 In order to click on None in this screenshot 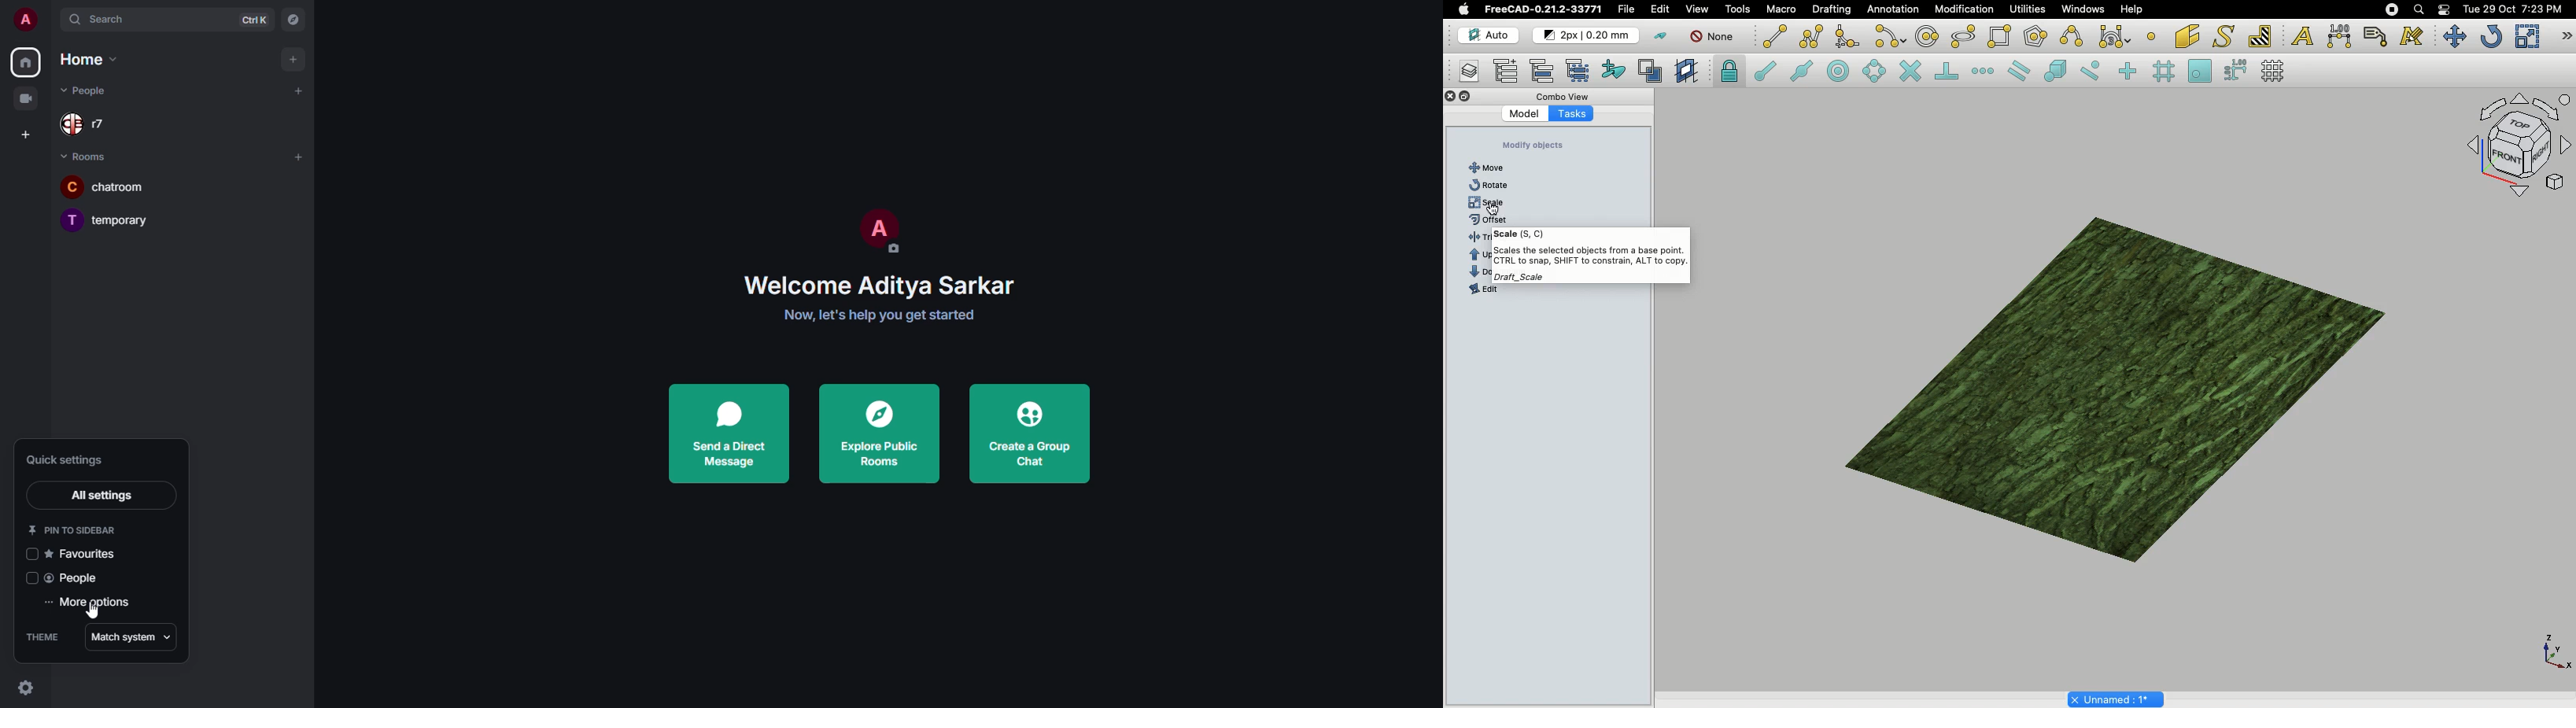, I will do `click(1711, 38)`.